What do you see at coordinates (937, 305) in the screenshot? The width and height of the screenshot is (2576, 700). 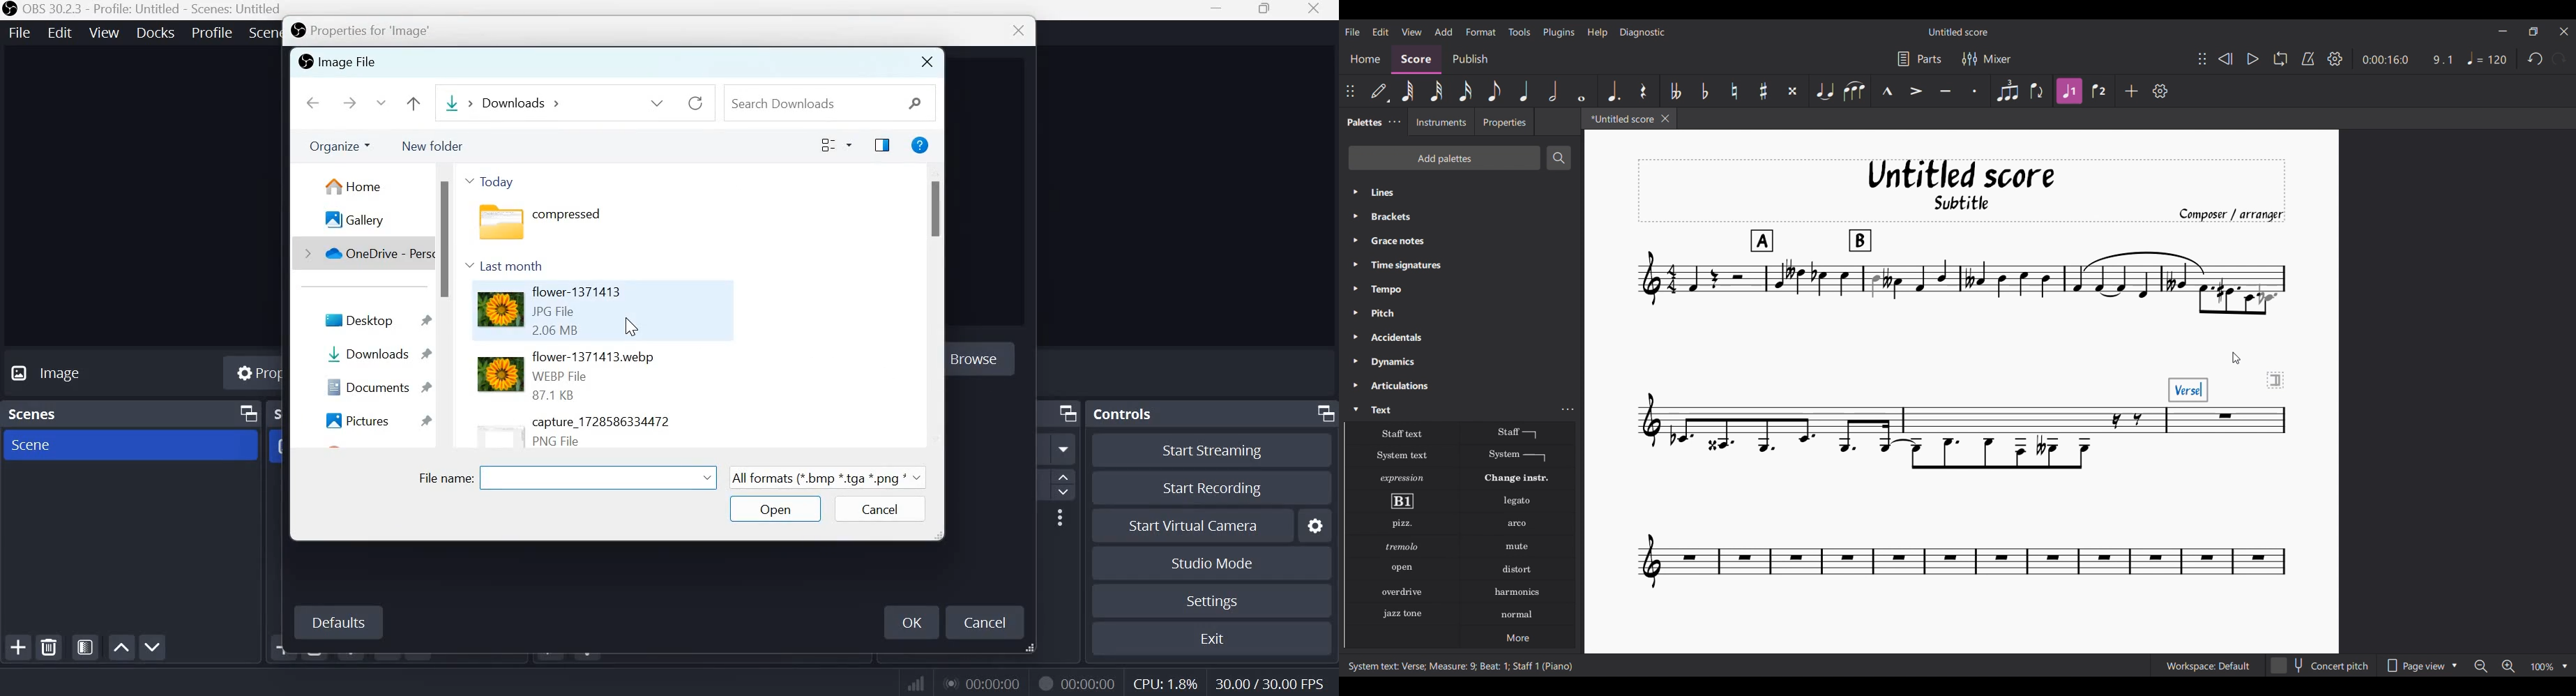 I see `scrollbar` at bounding box center [937, 305].